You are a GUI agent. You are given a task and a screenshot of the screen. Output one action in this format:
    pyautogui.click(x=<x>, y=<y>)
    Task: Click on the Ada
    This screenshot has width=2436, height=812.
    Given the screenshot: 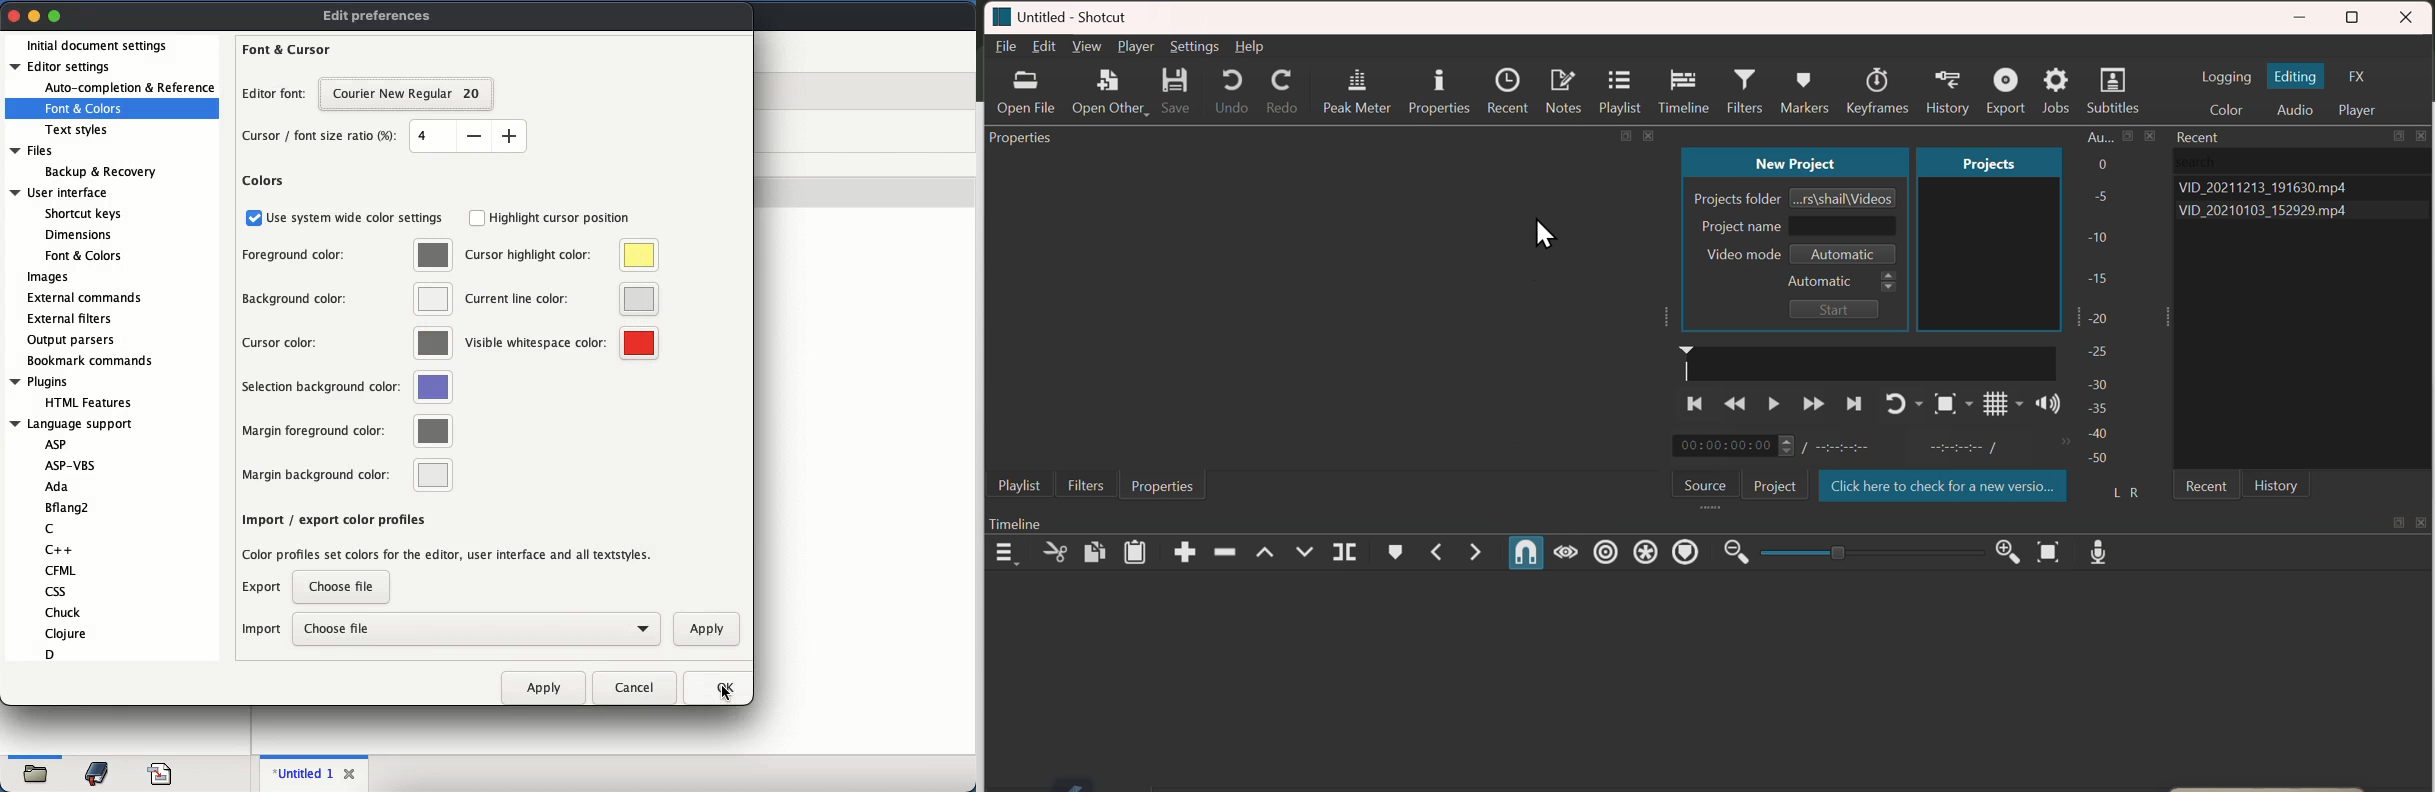 What is the action you would take?
    pyautogui.click(x=60, y=487)
    